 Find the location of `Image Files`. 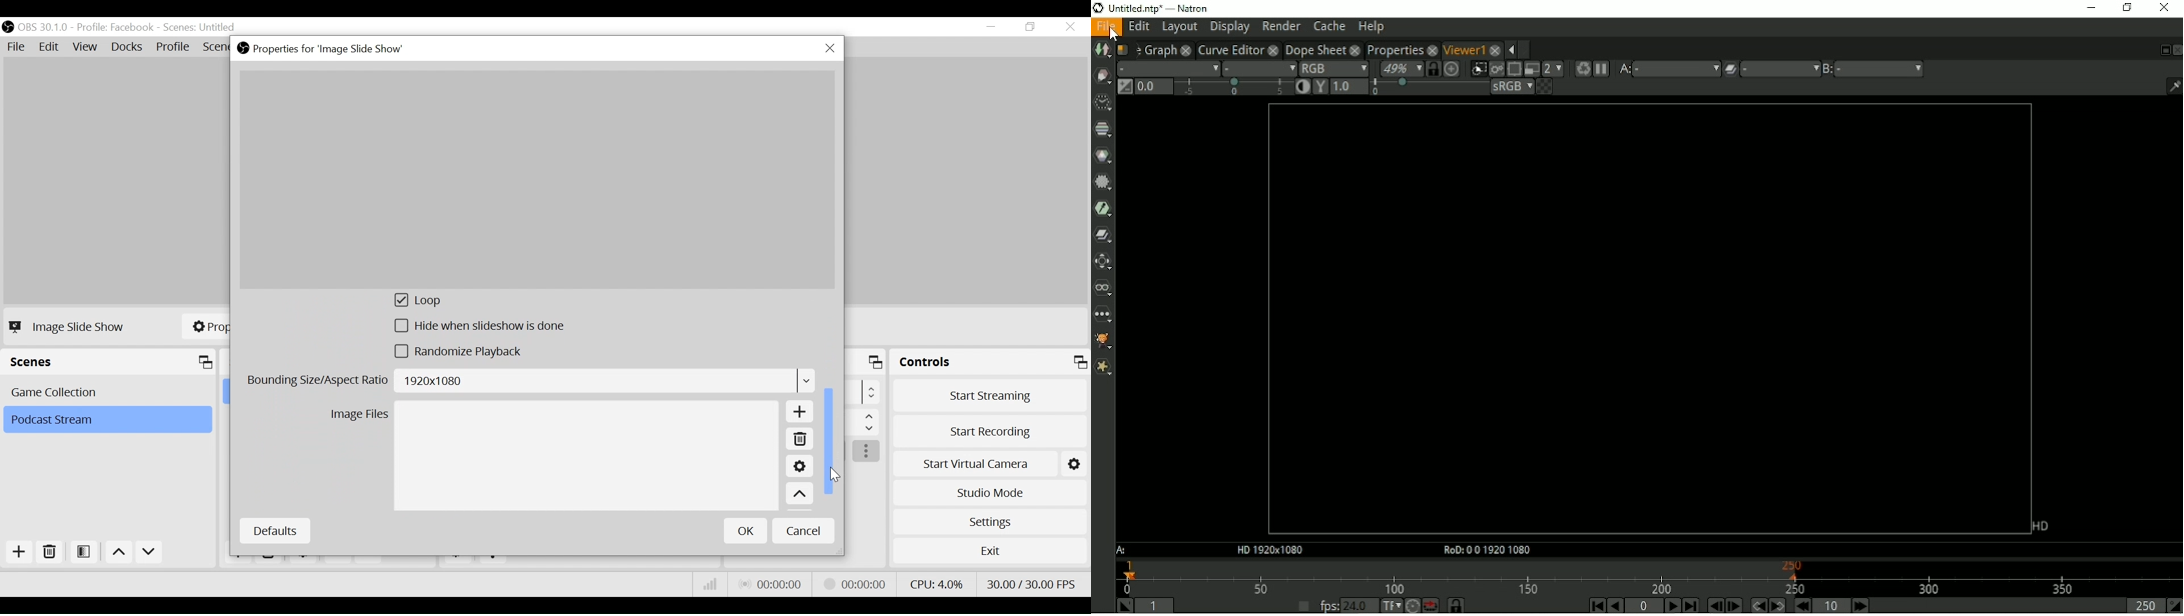

Image Files is located at coordinates (359, 414).